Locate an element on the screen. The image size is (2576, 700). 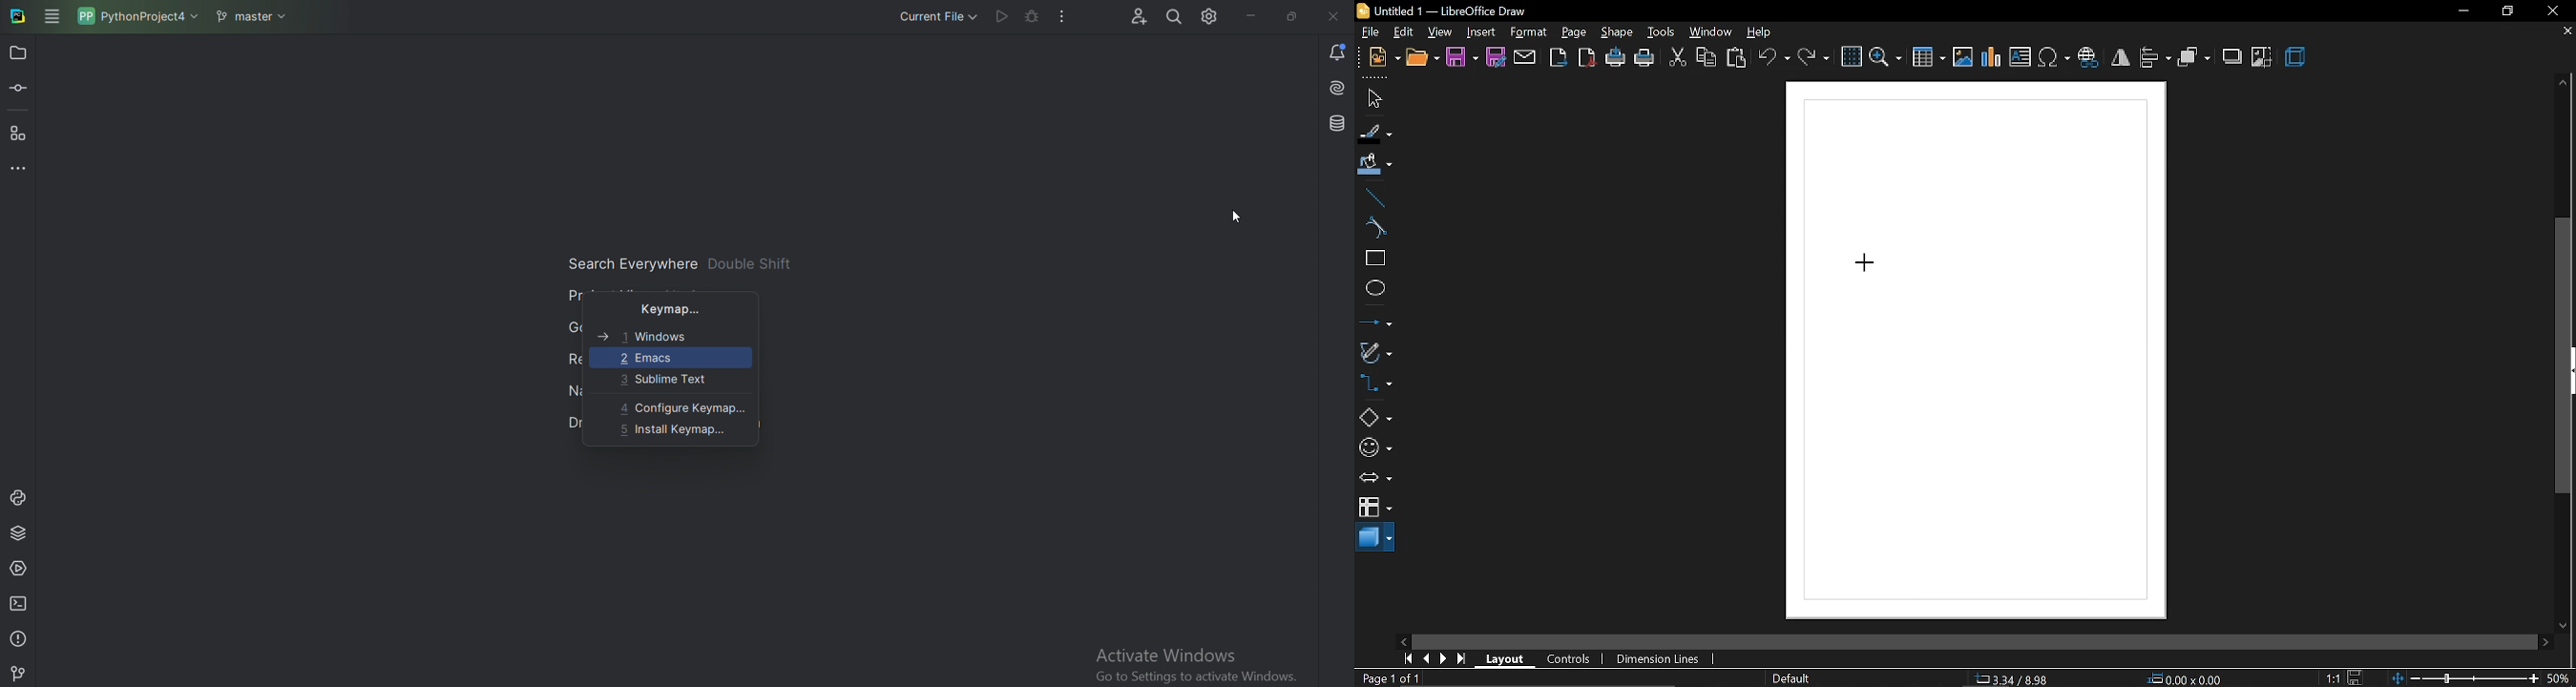
insert hyperlink is located at coordinates (2088, 59).